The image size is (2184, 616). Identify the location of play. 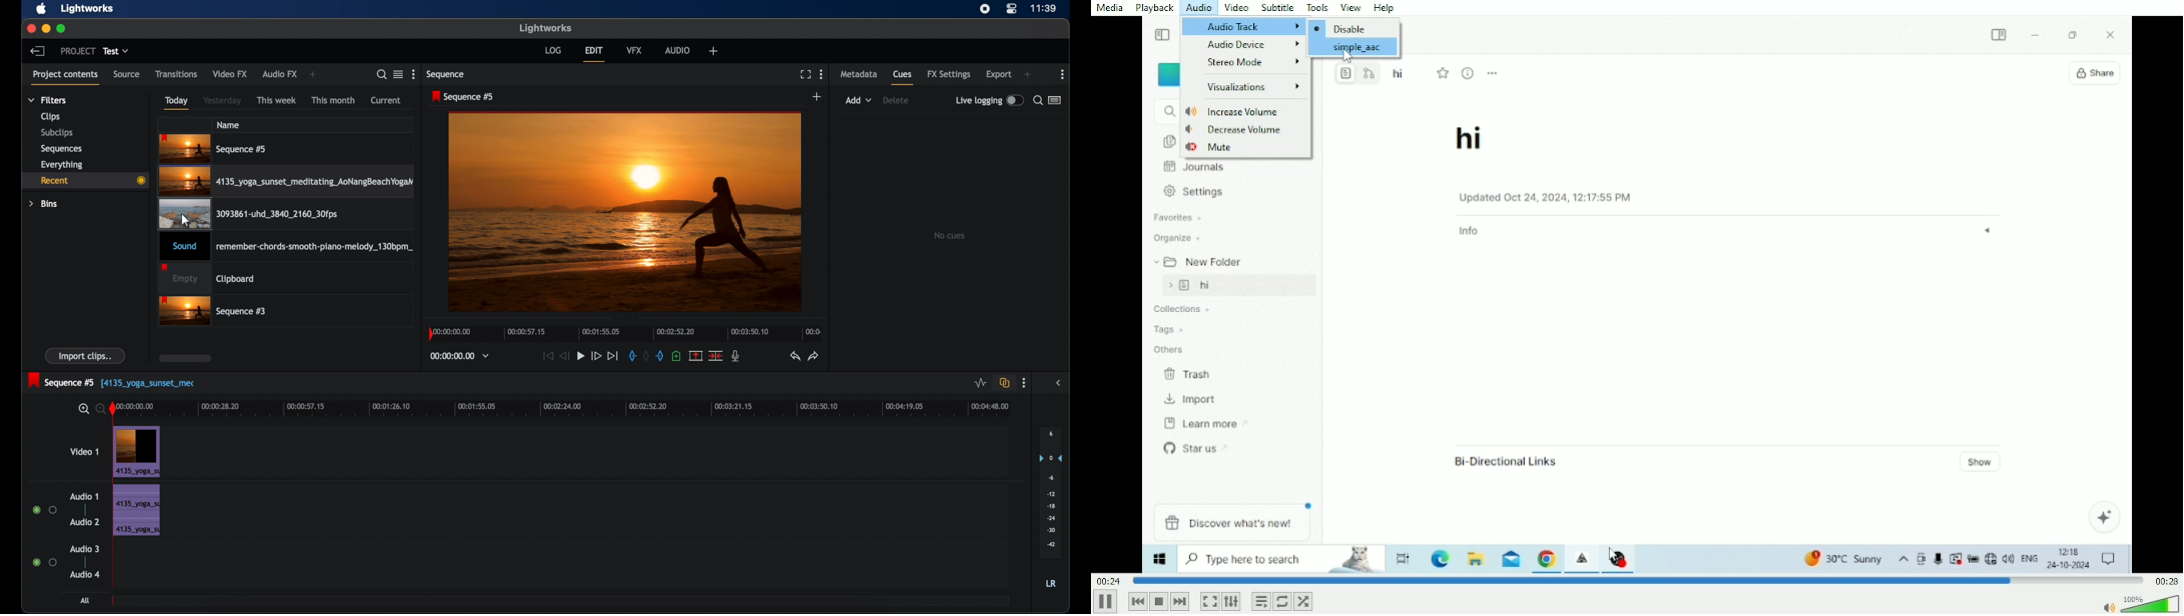
(581, 356).